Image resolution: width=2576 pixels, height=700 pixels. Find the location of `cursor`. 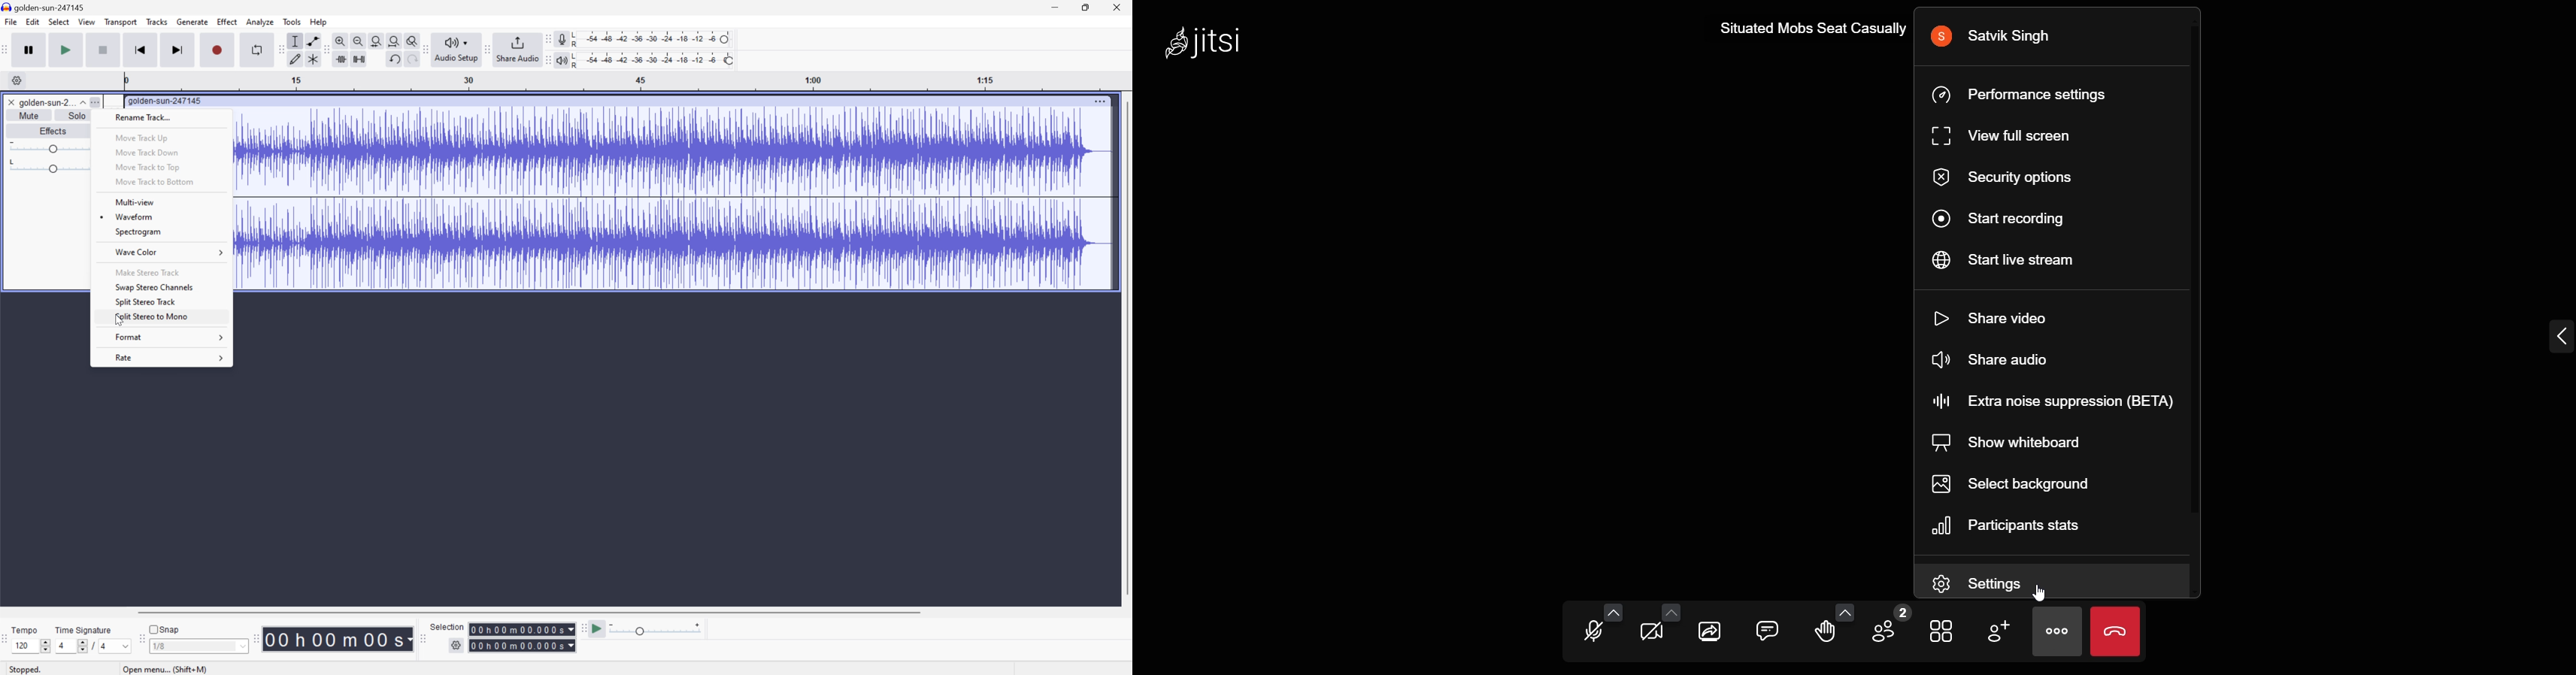

cursor is located at coordinates (119, 322).